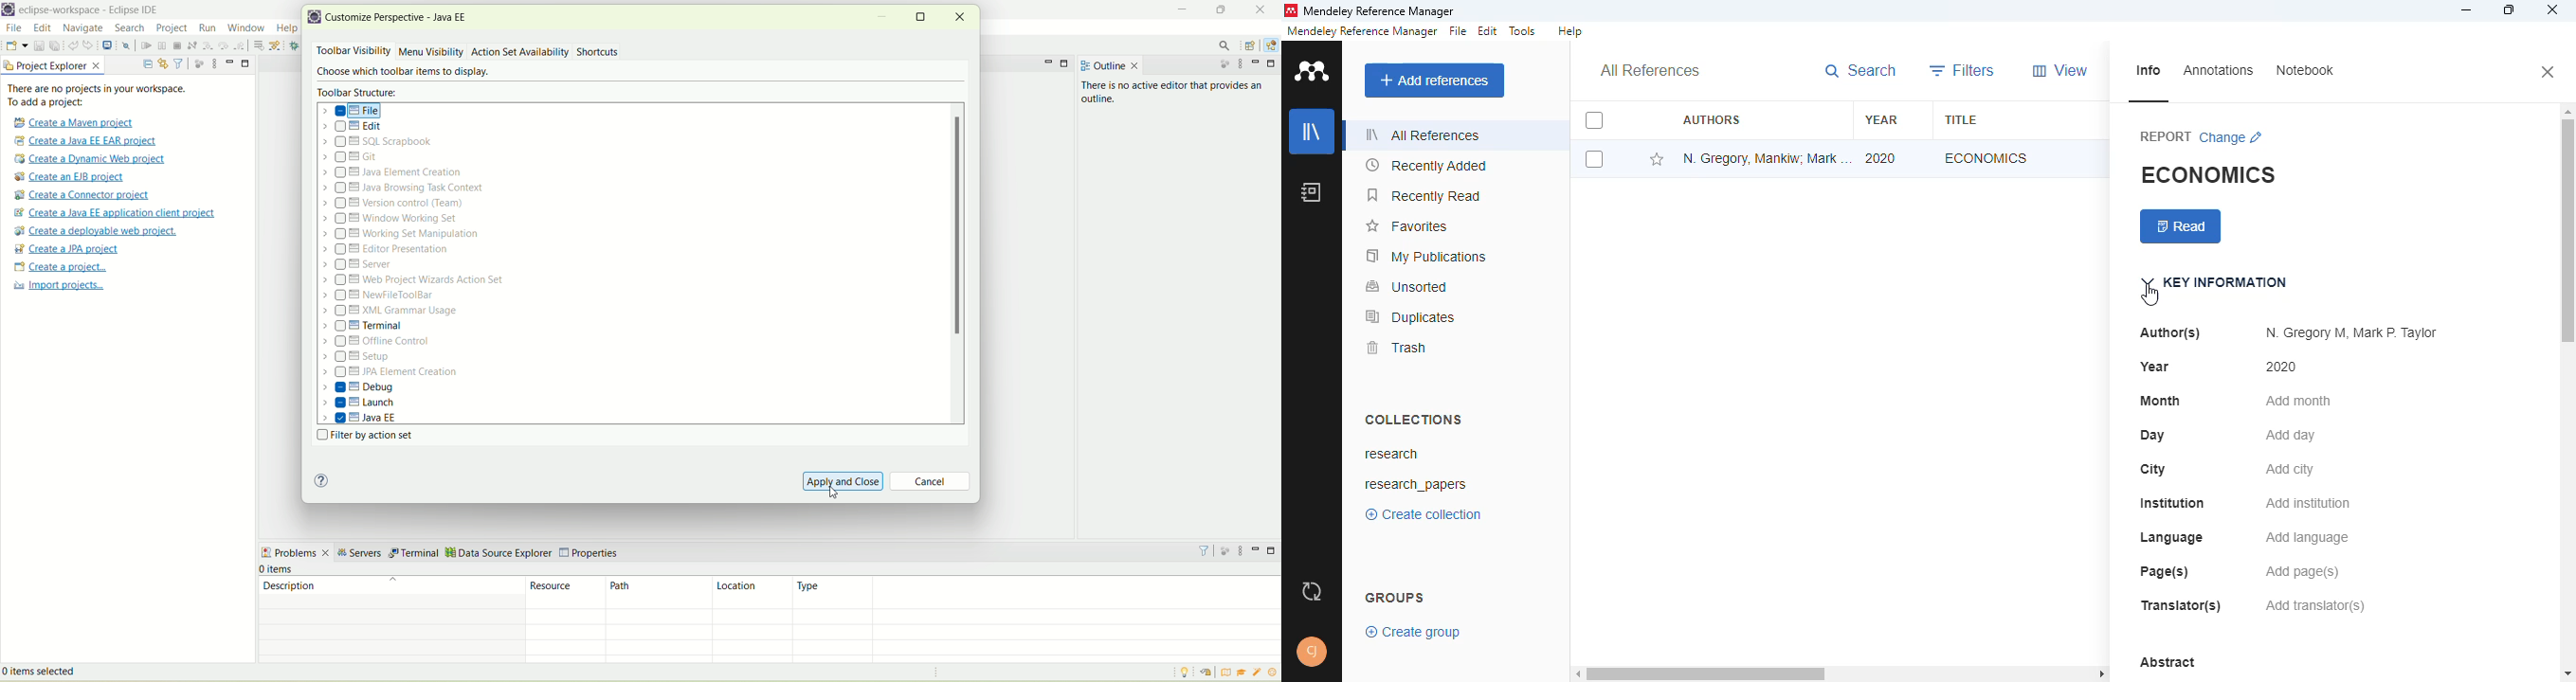 The height and width of the screenshot is (700, 2576). What do you see at coordinates (1657, 159) in the screenshot?
I see `add this reference to favorites` at bounding box center [1657, 159].